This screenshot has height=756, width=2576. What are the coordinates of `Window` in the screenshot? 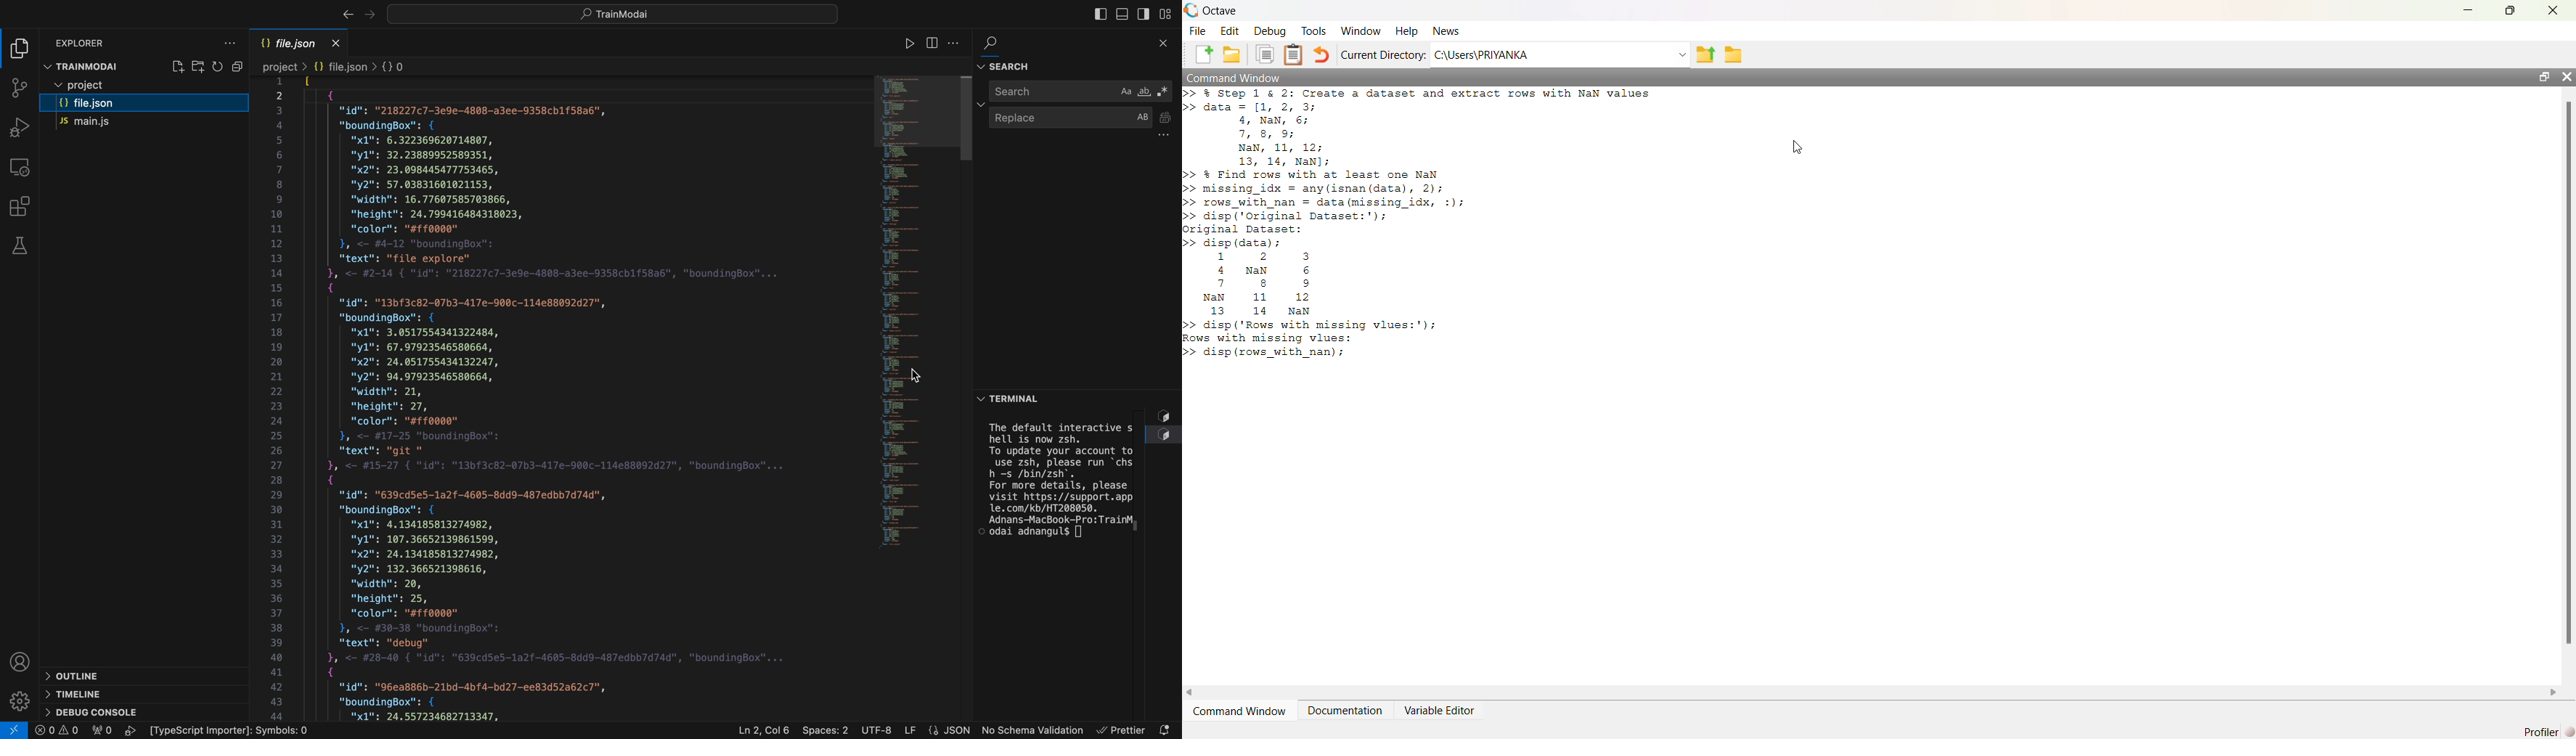 It's located at (1362, 31).